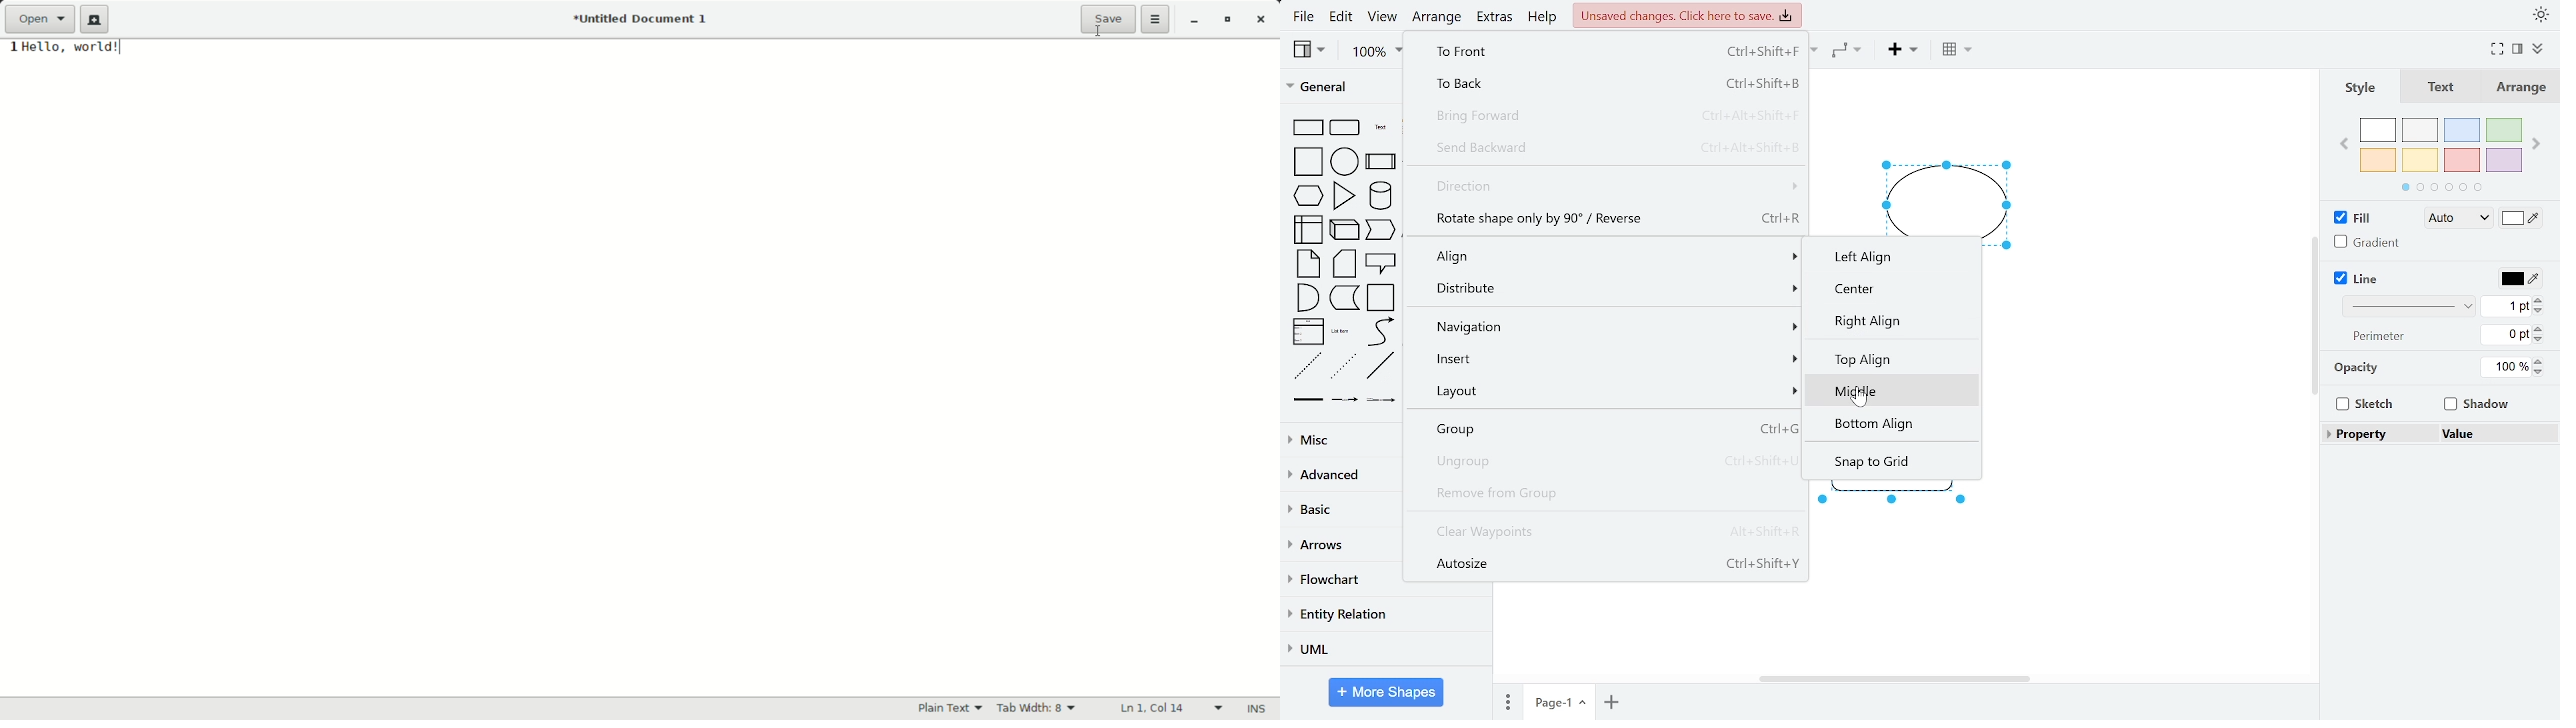 This screenshot has width=2576, height=728. I want to click on note, so click(1308, 264).